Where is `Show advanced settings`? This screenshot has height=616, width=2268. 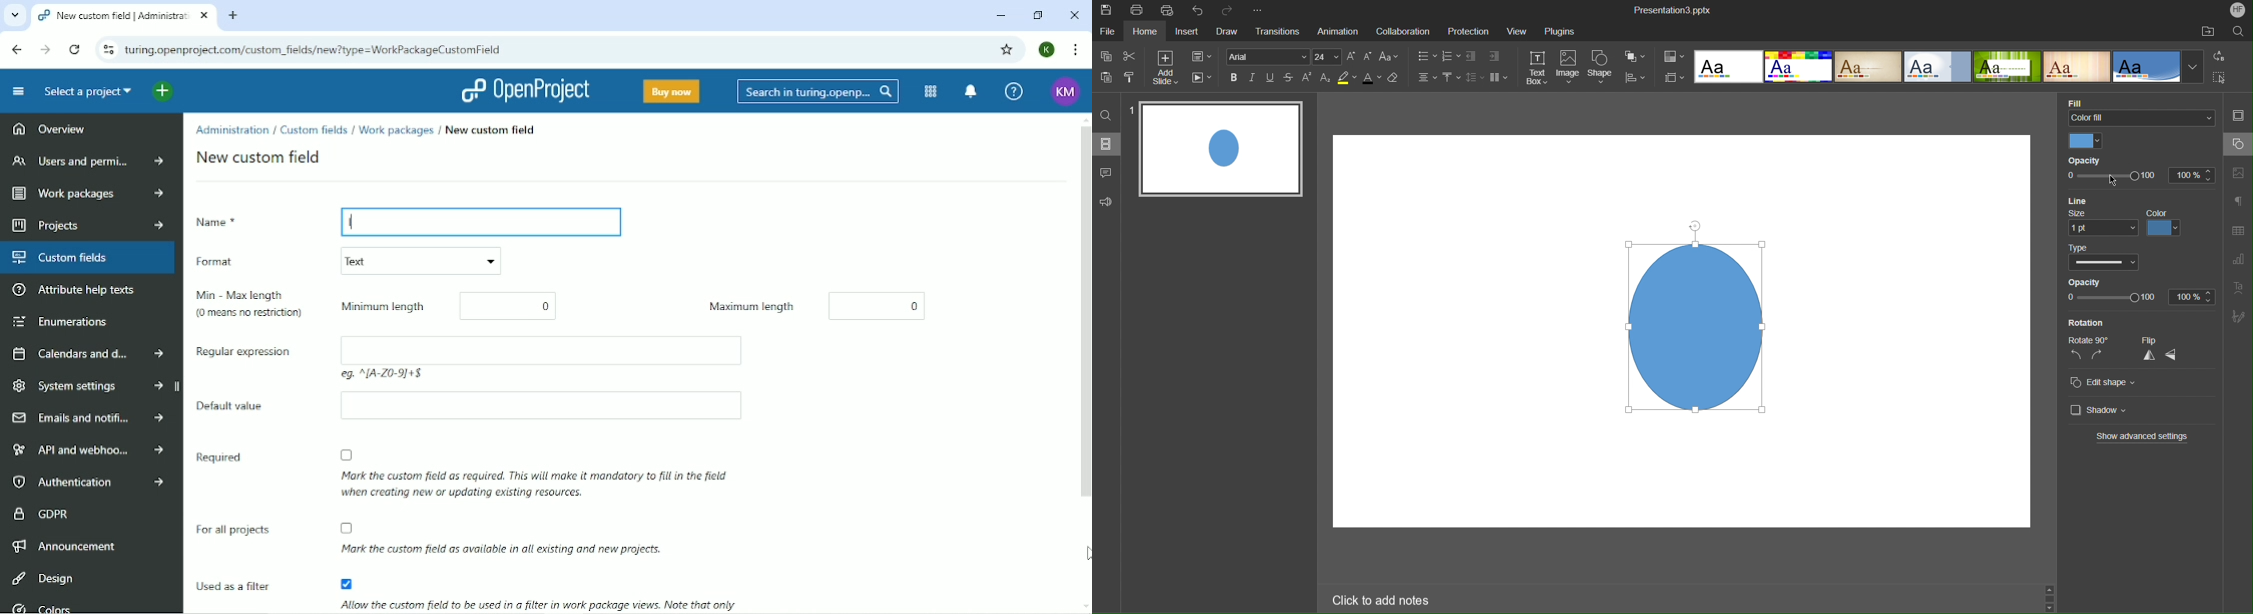 Show advanced settings is located at coordinates (2143, 437).